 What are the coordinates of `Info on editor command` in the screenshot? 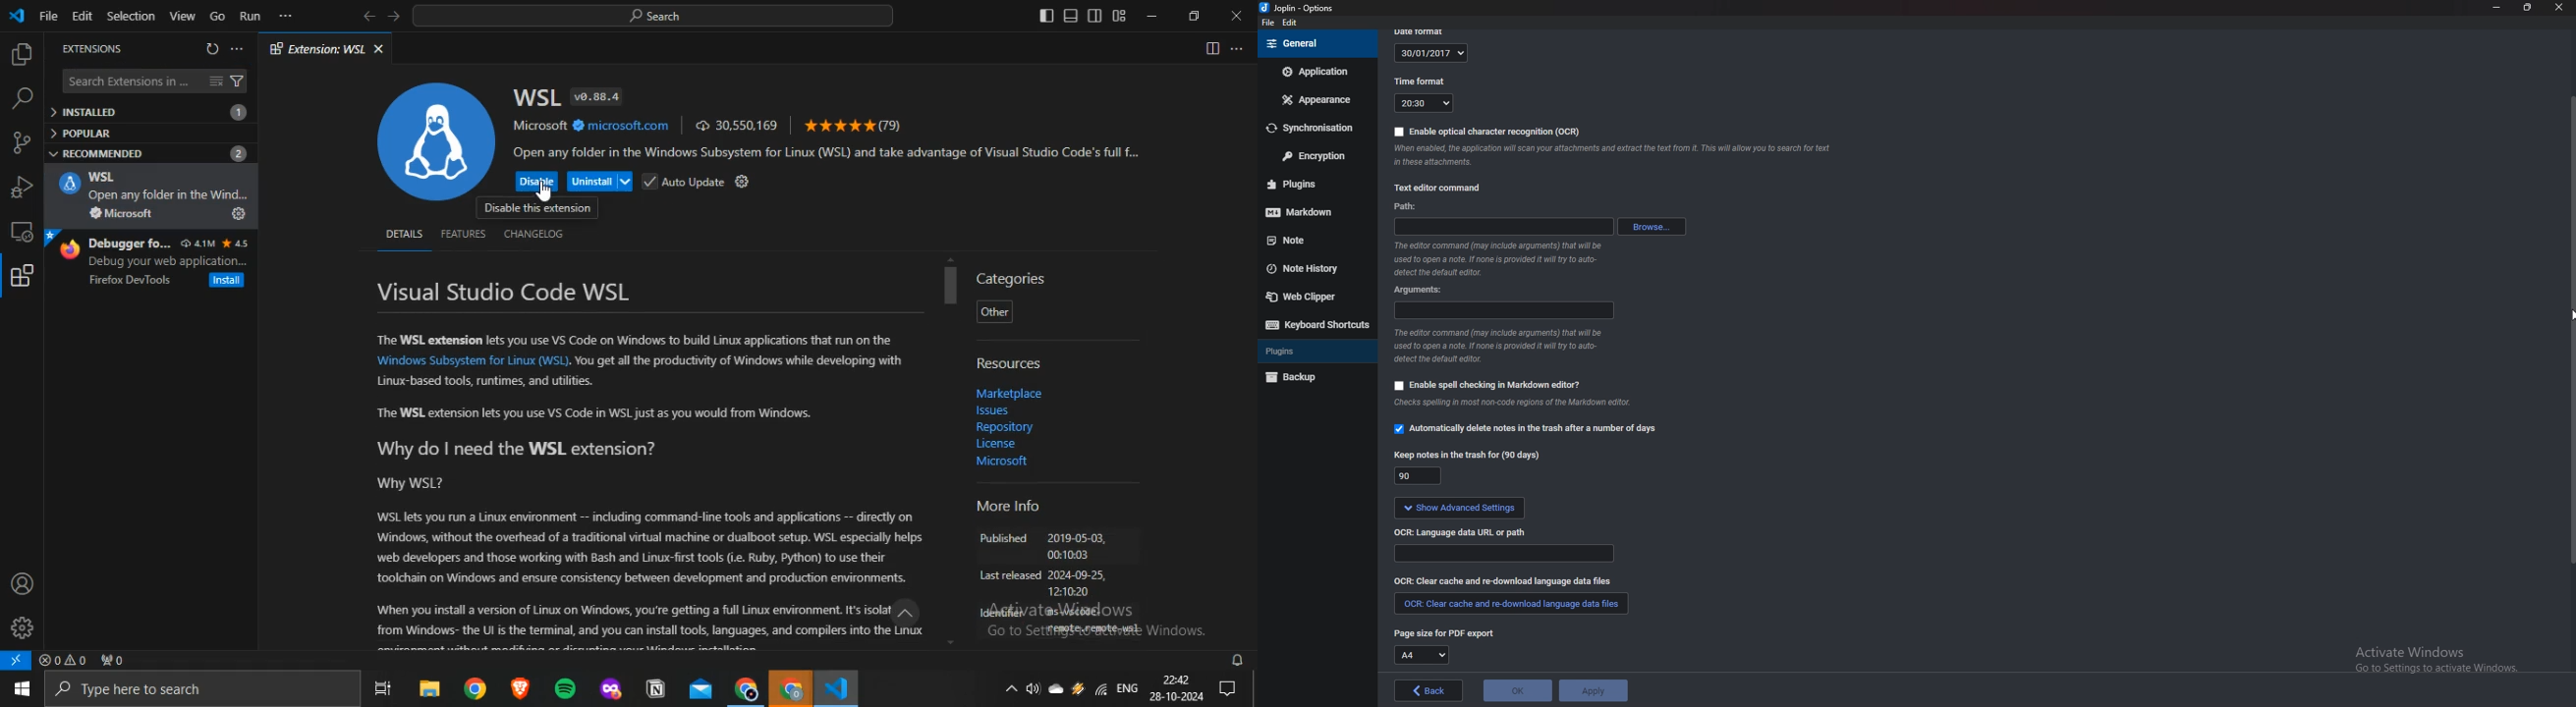 It's located at (1508, 344).